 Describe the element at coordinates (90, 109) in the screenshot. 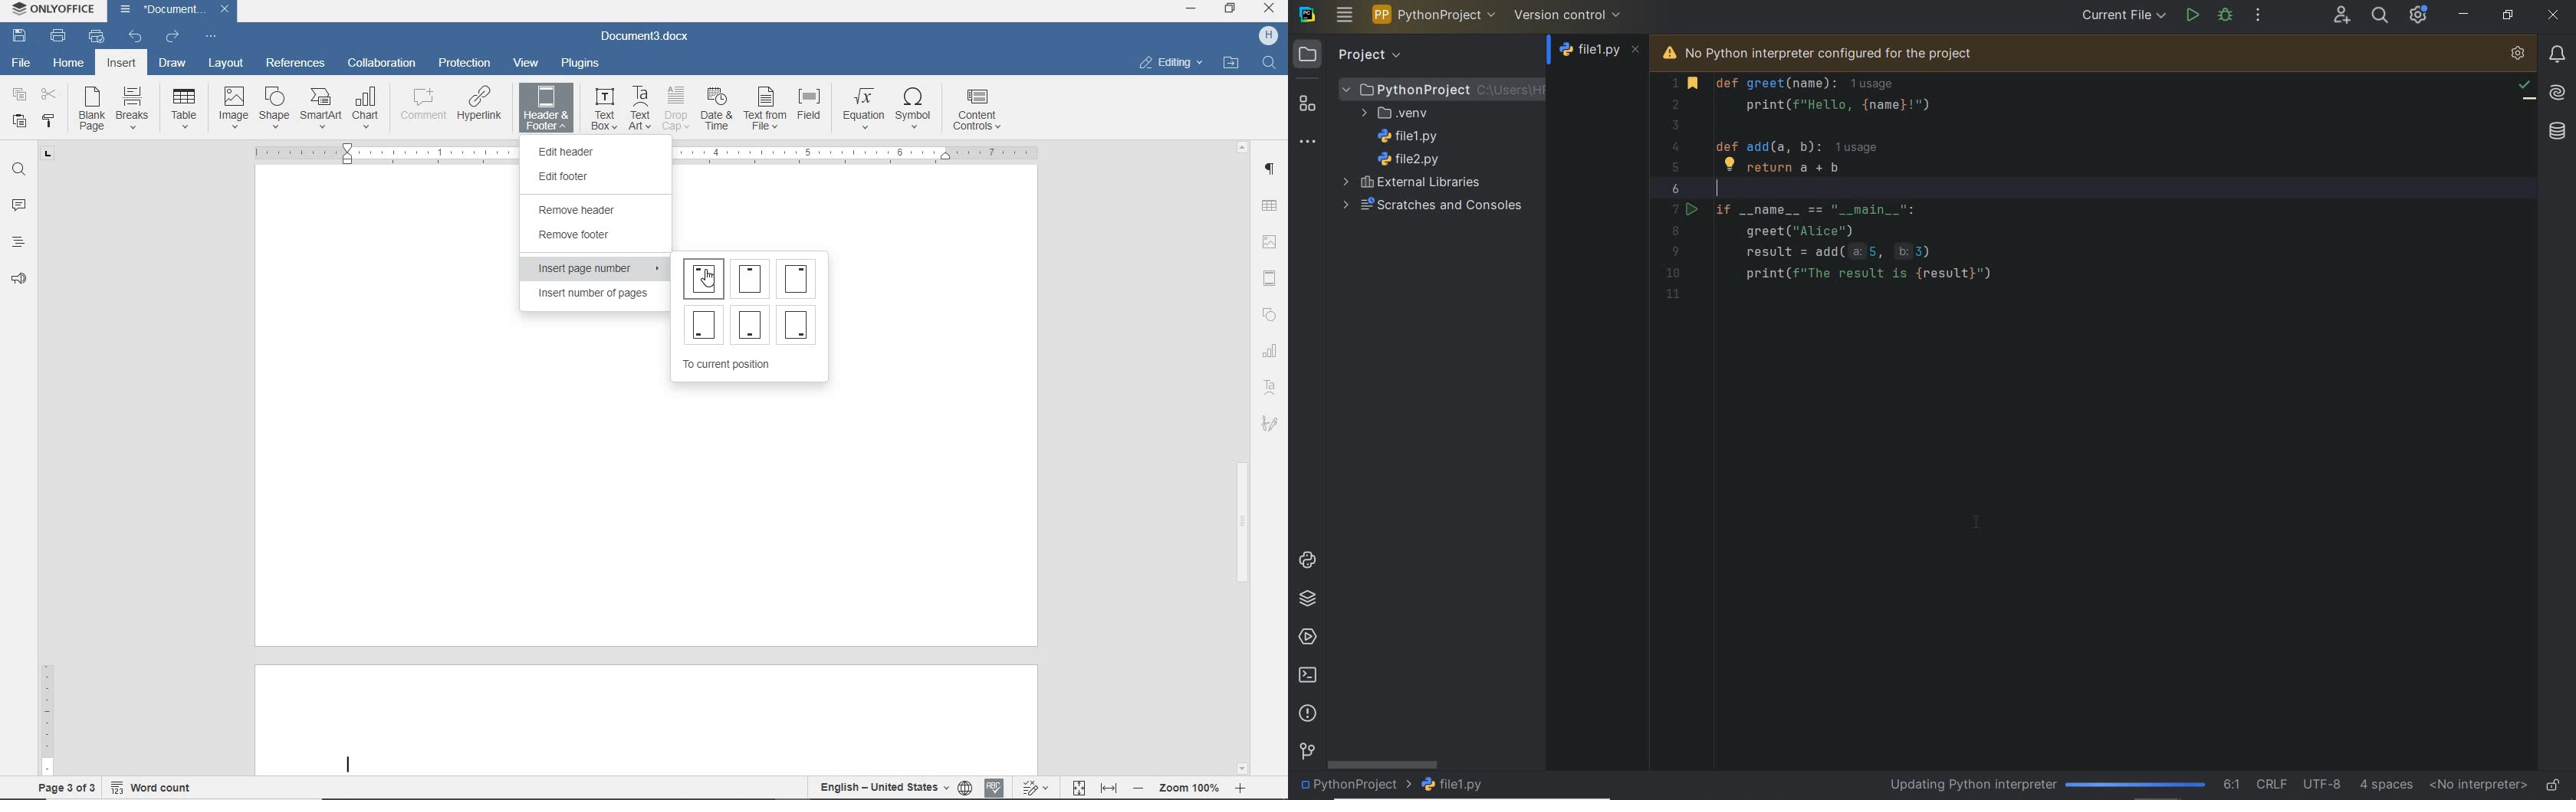

I see `BLANK OAGE` at that location.